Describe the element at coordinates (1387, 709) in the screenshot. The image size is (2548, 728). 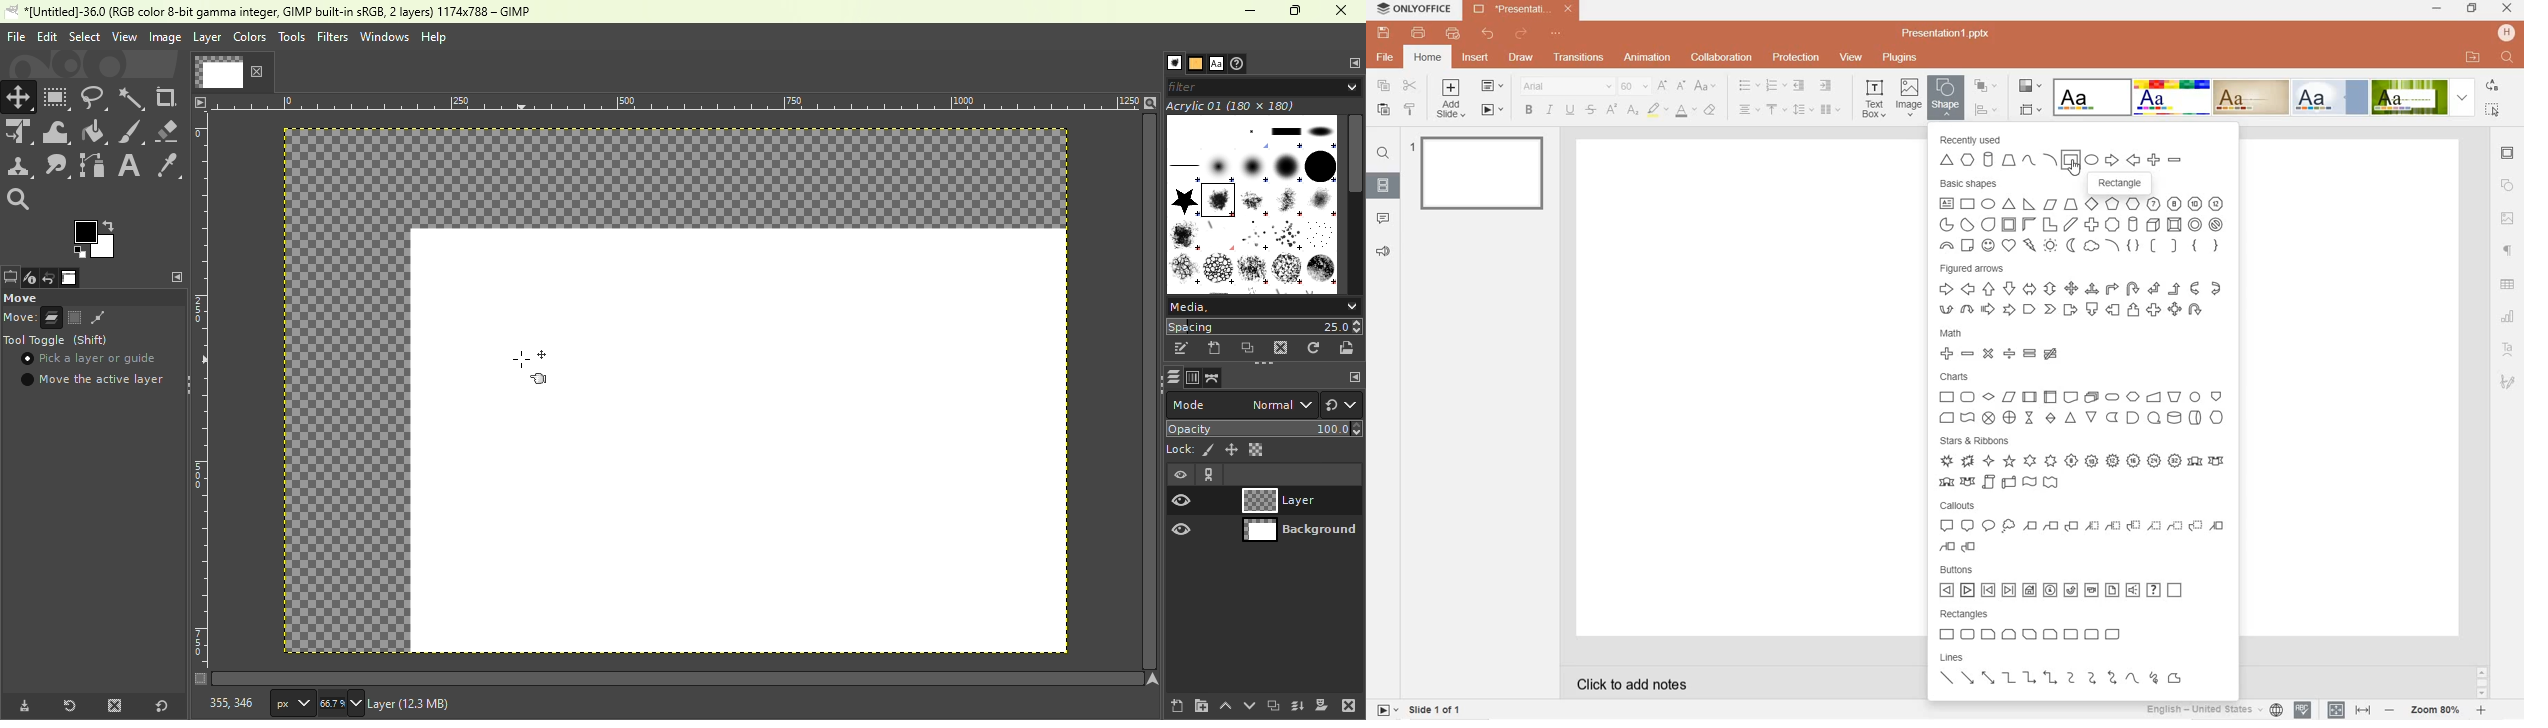
I see `start slide show` at that location.